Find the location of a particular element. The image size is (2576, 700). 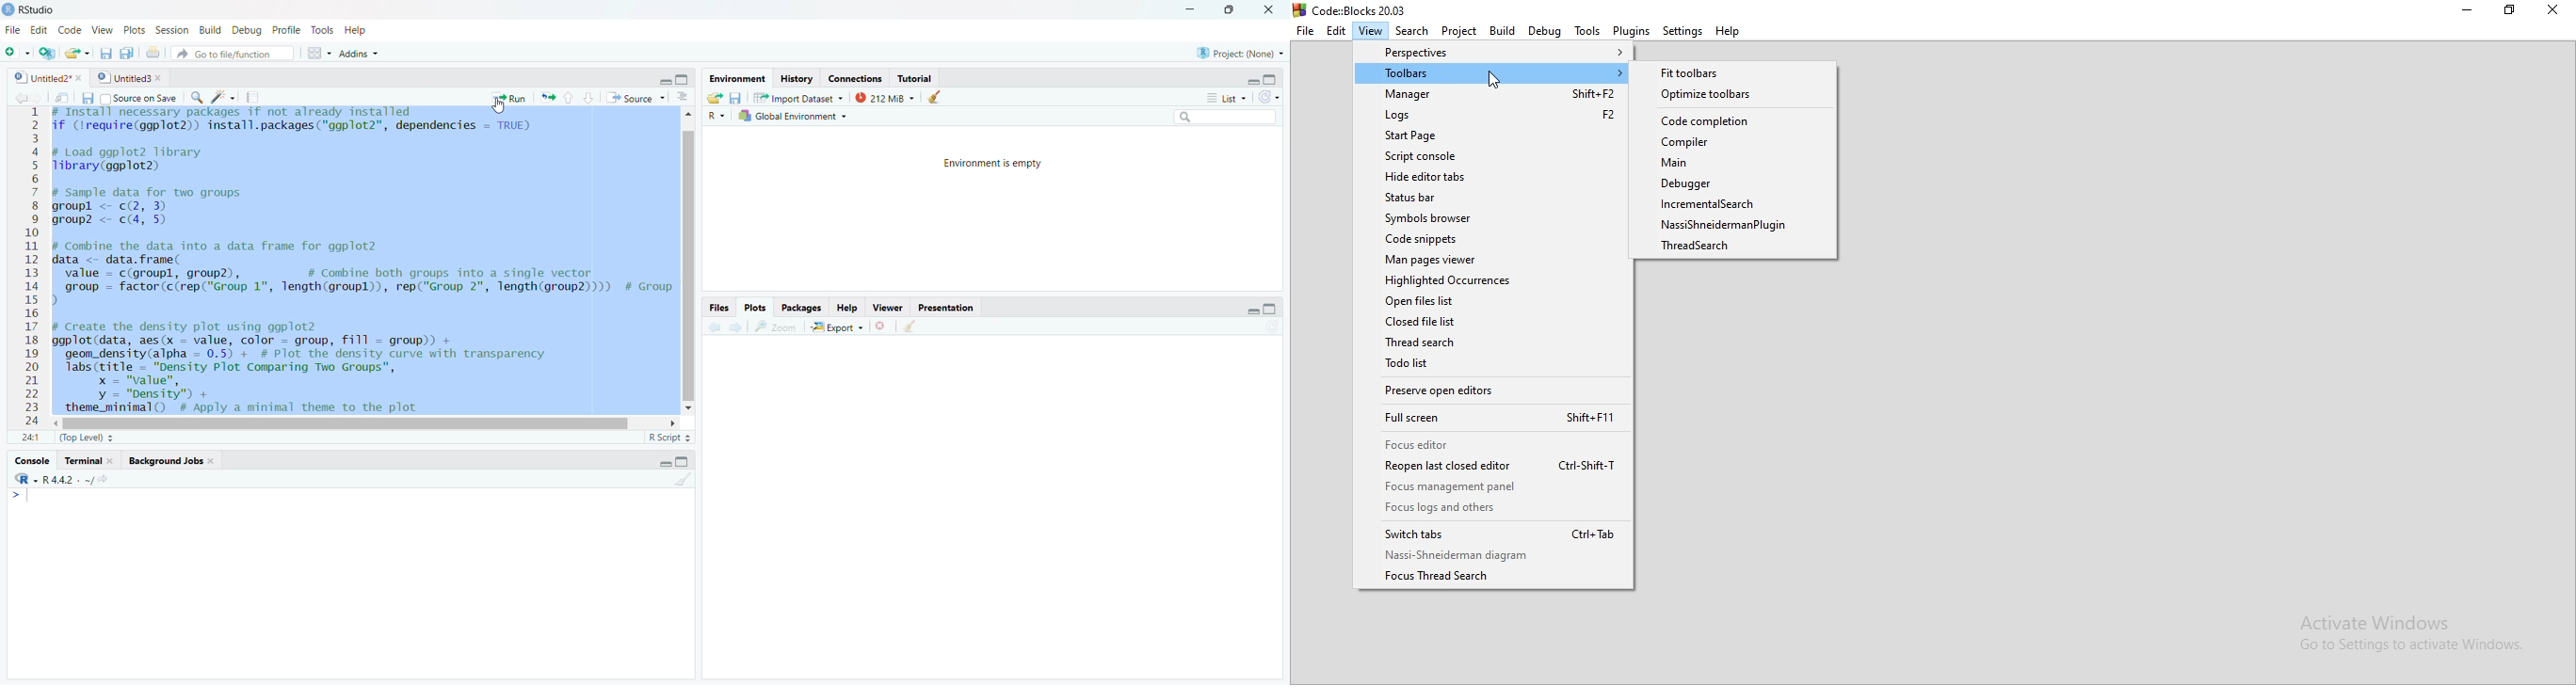

maximize is located at coordinates (1230, 10).